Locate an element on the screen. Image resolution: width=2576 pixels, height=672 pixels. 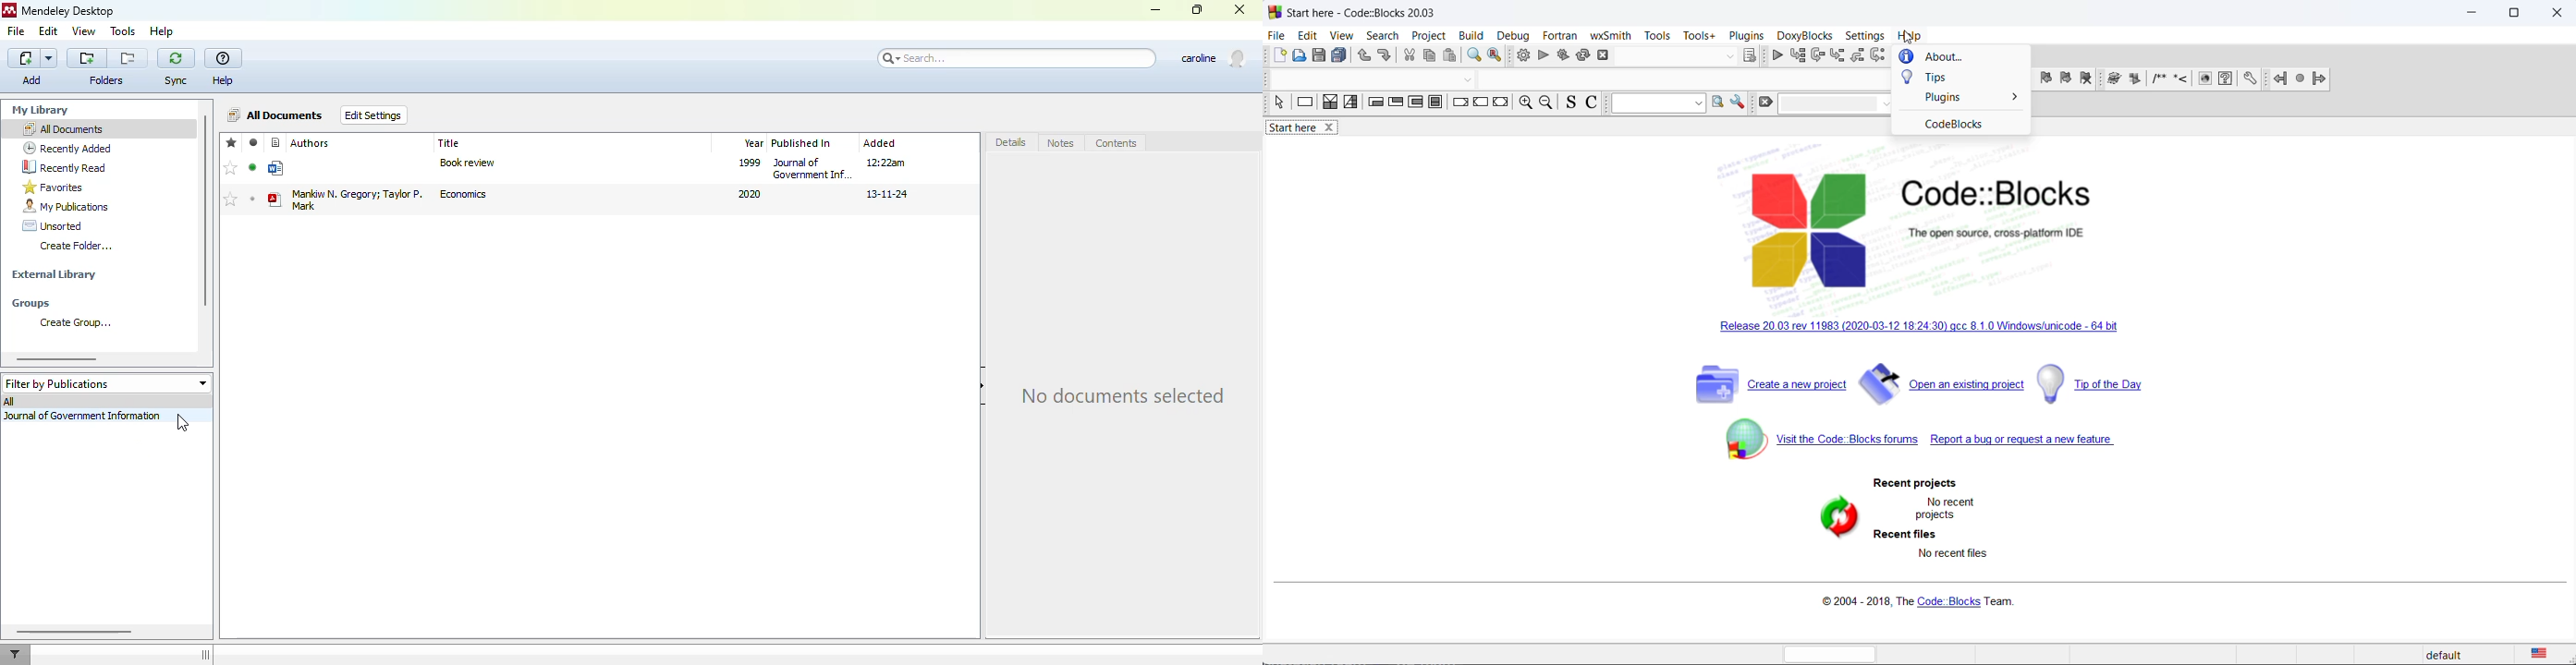
horizontal scroll bar is located at coordinates (76, 631).